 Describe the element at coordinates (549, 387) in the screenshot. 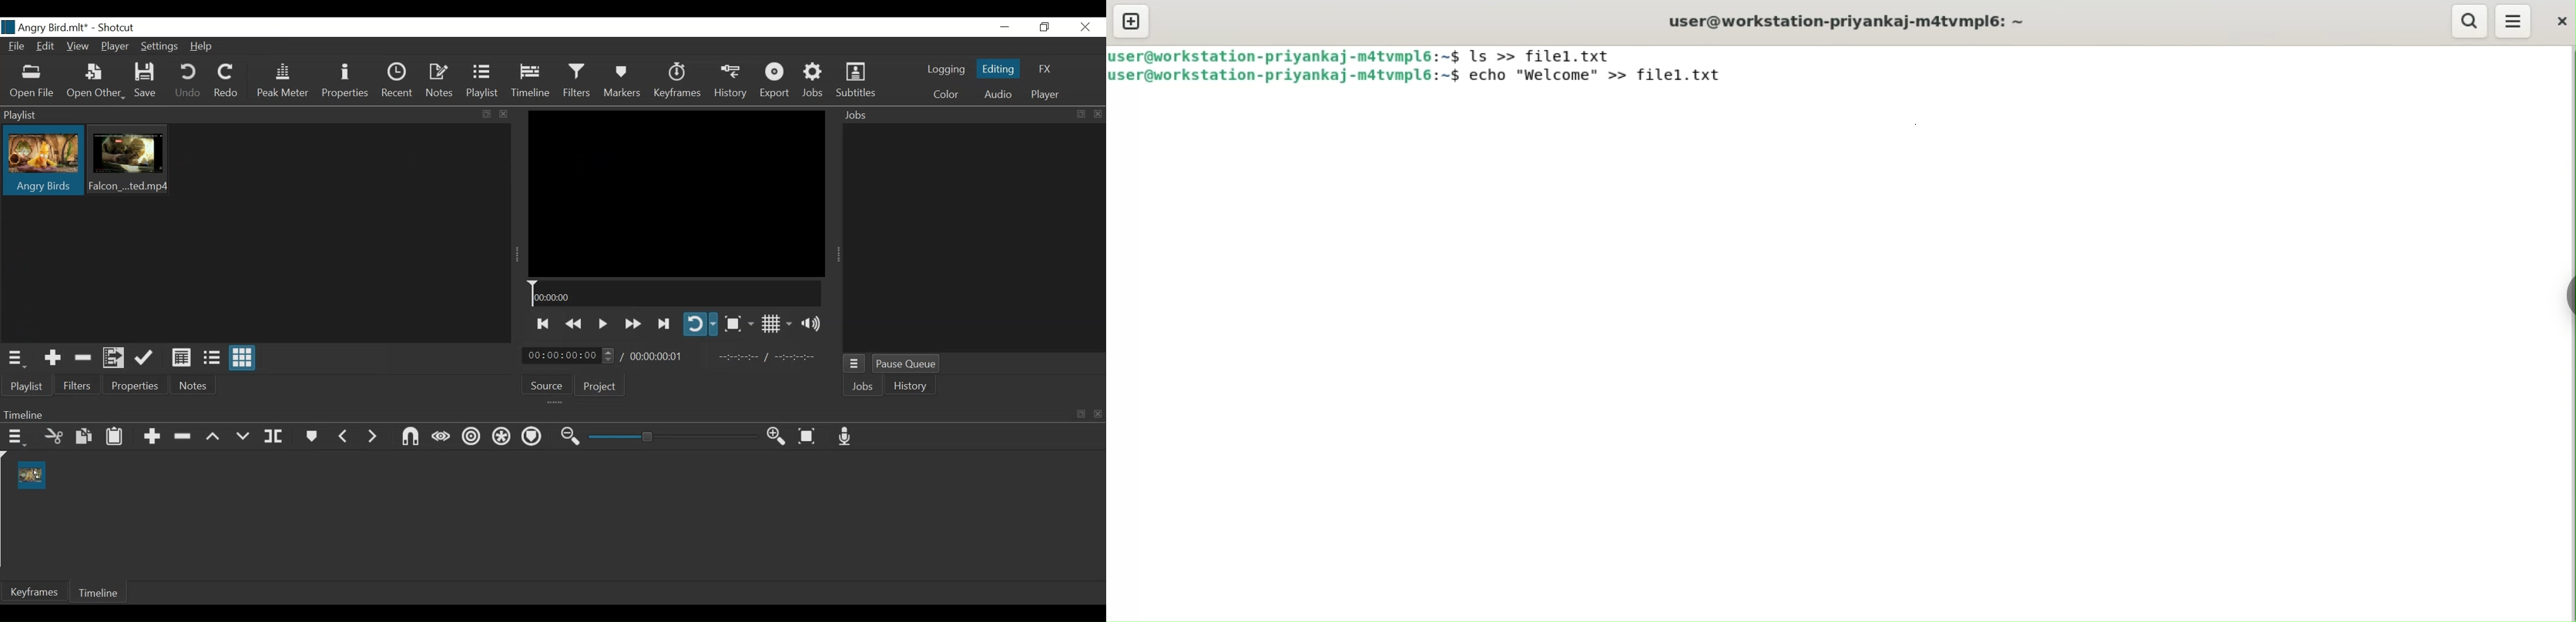

I see `Source` at that location.